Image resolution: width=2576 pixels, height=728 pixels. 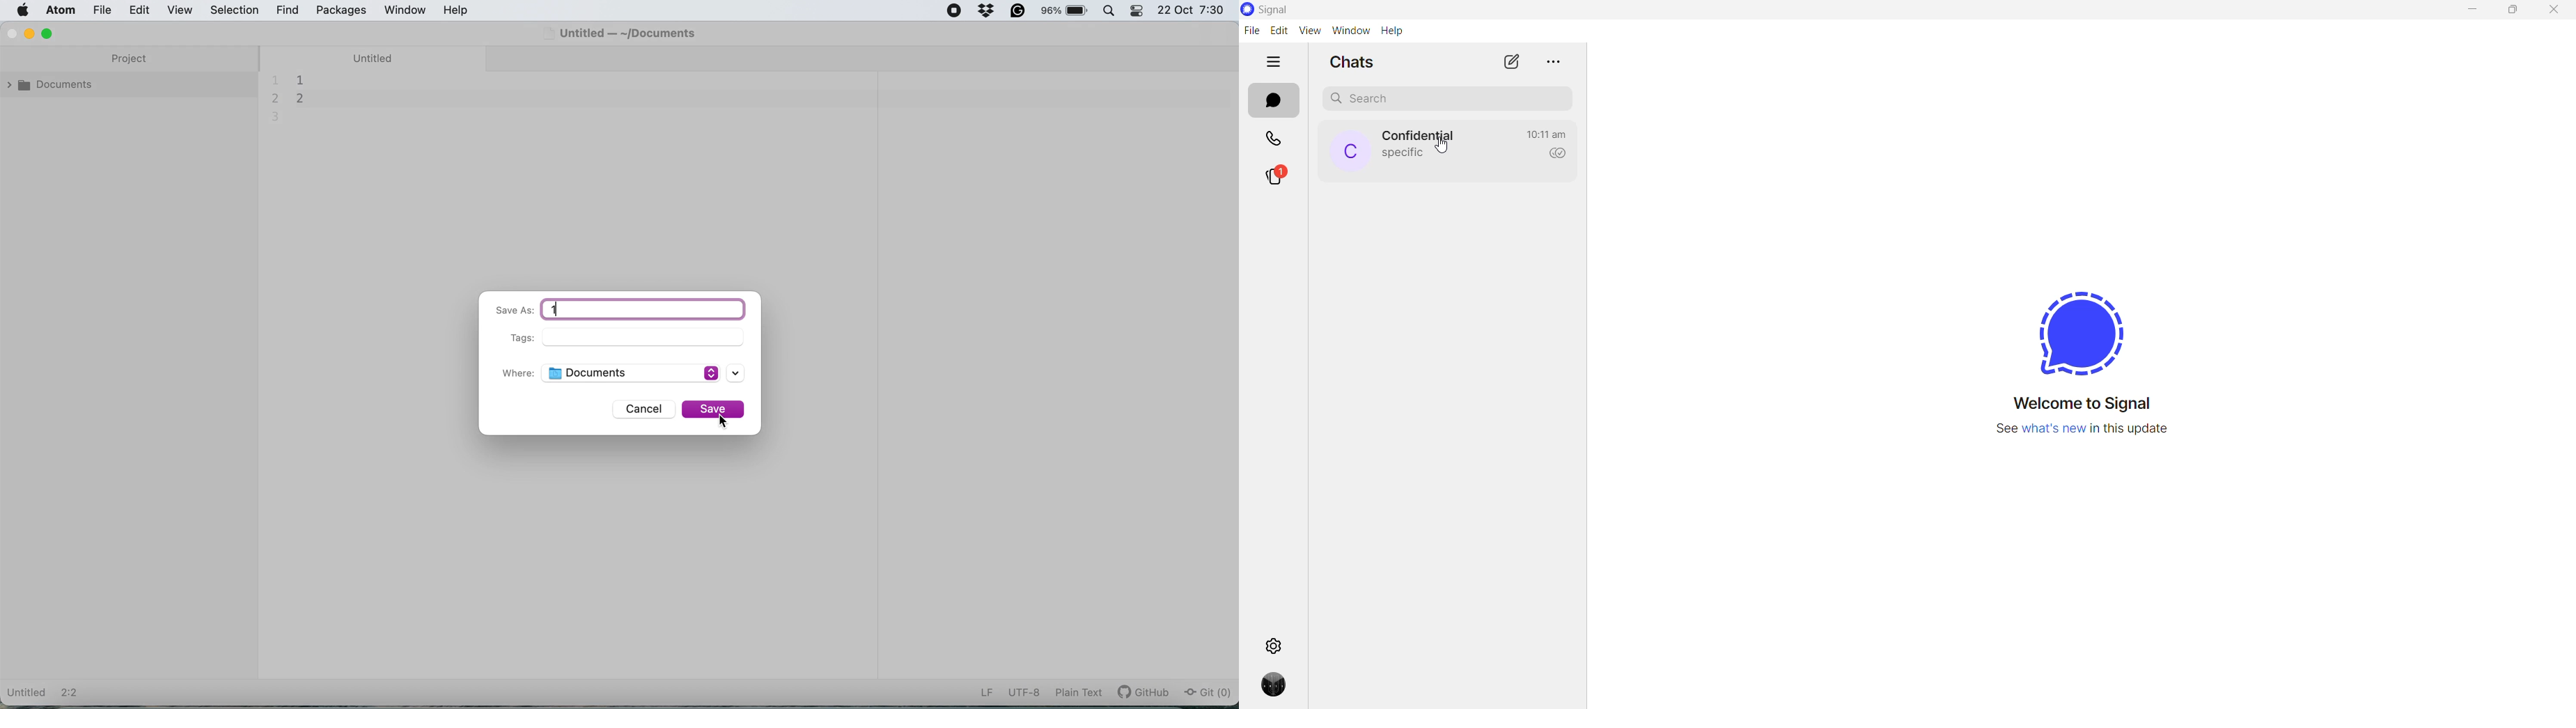 I want to click on profile, so click(x=1276, y=685).